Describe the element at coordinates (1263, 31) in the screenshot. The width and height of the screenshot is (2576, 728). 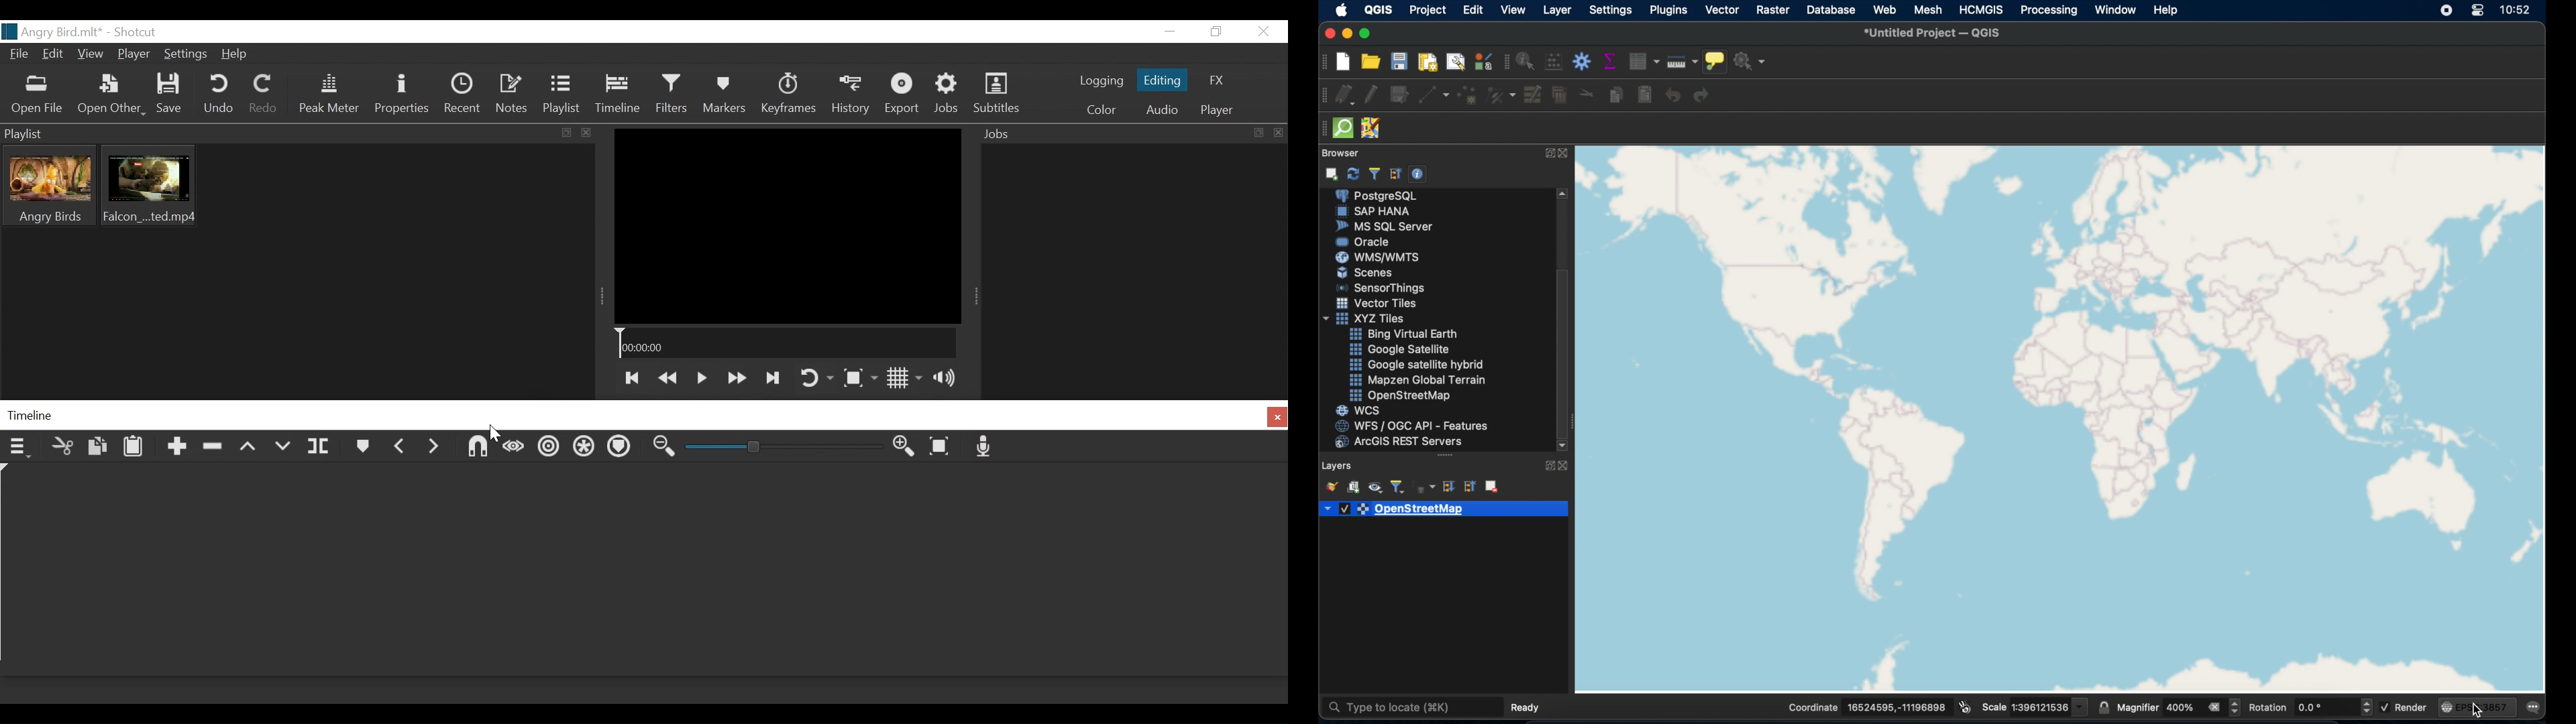
I see `Close` at that location.